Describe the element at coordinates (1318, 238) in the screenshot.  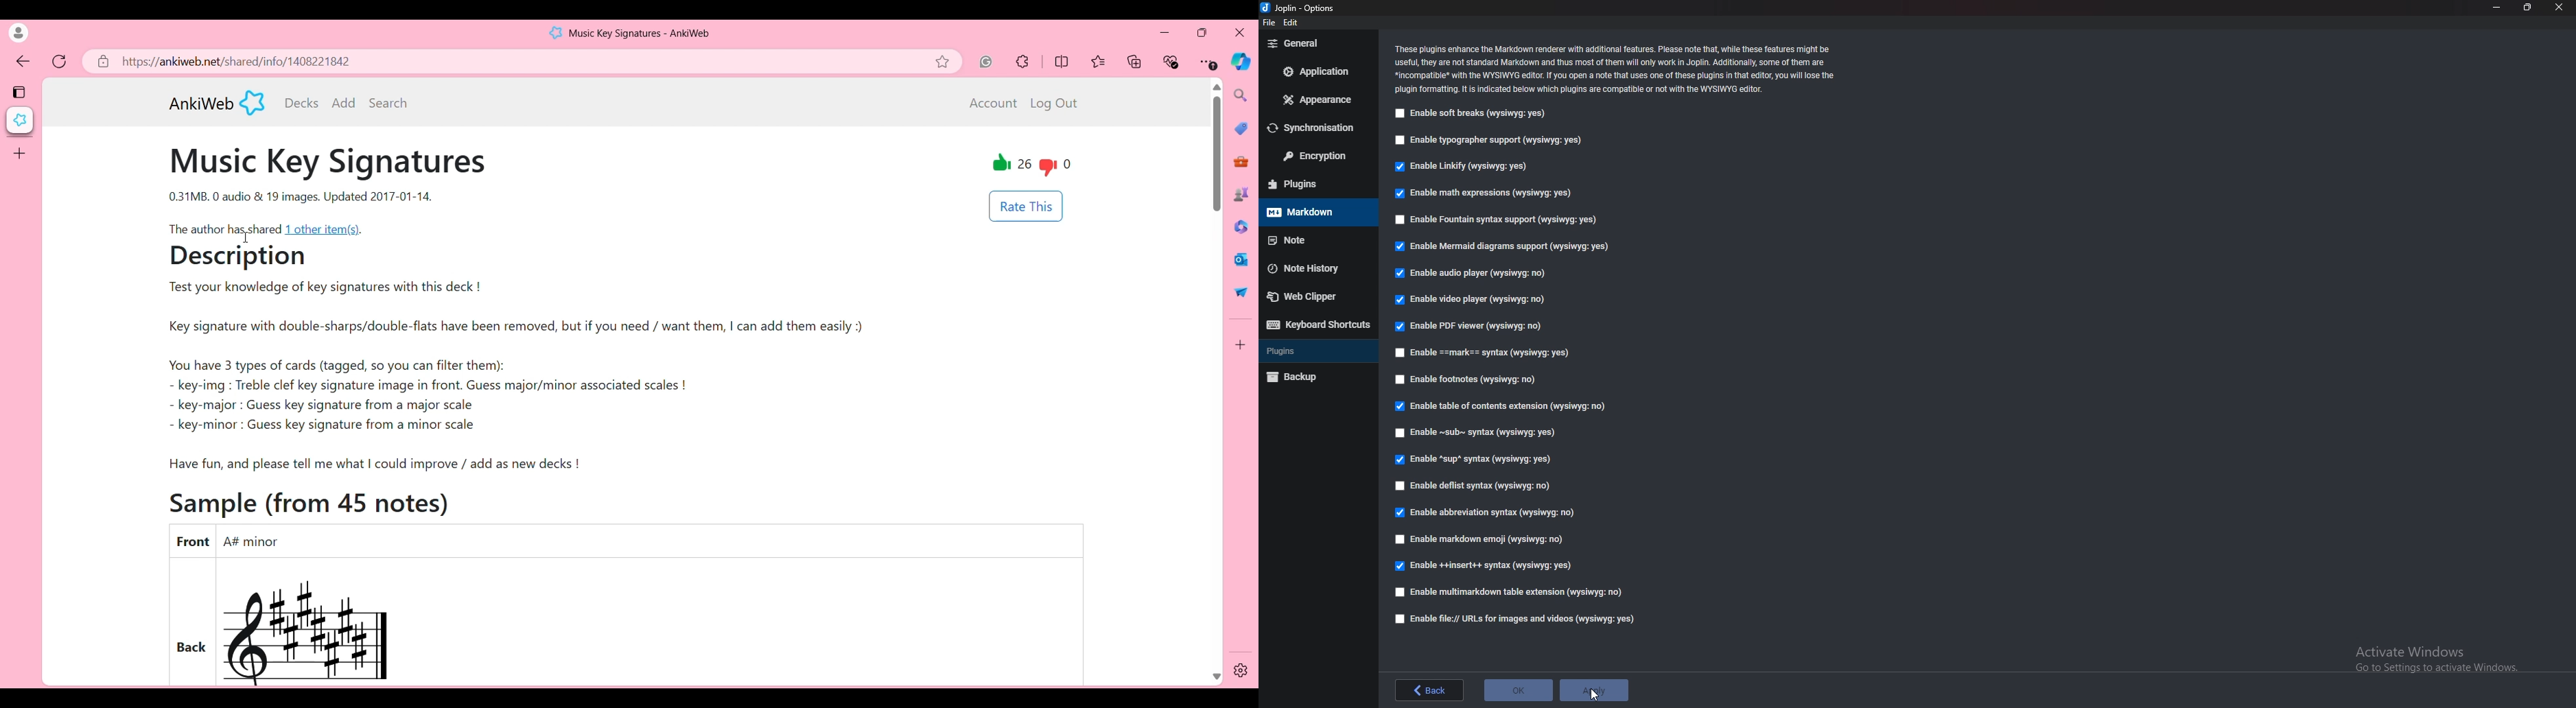
I see `note` at that location.